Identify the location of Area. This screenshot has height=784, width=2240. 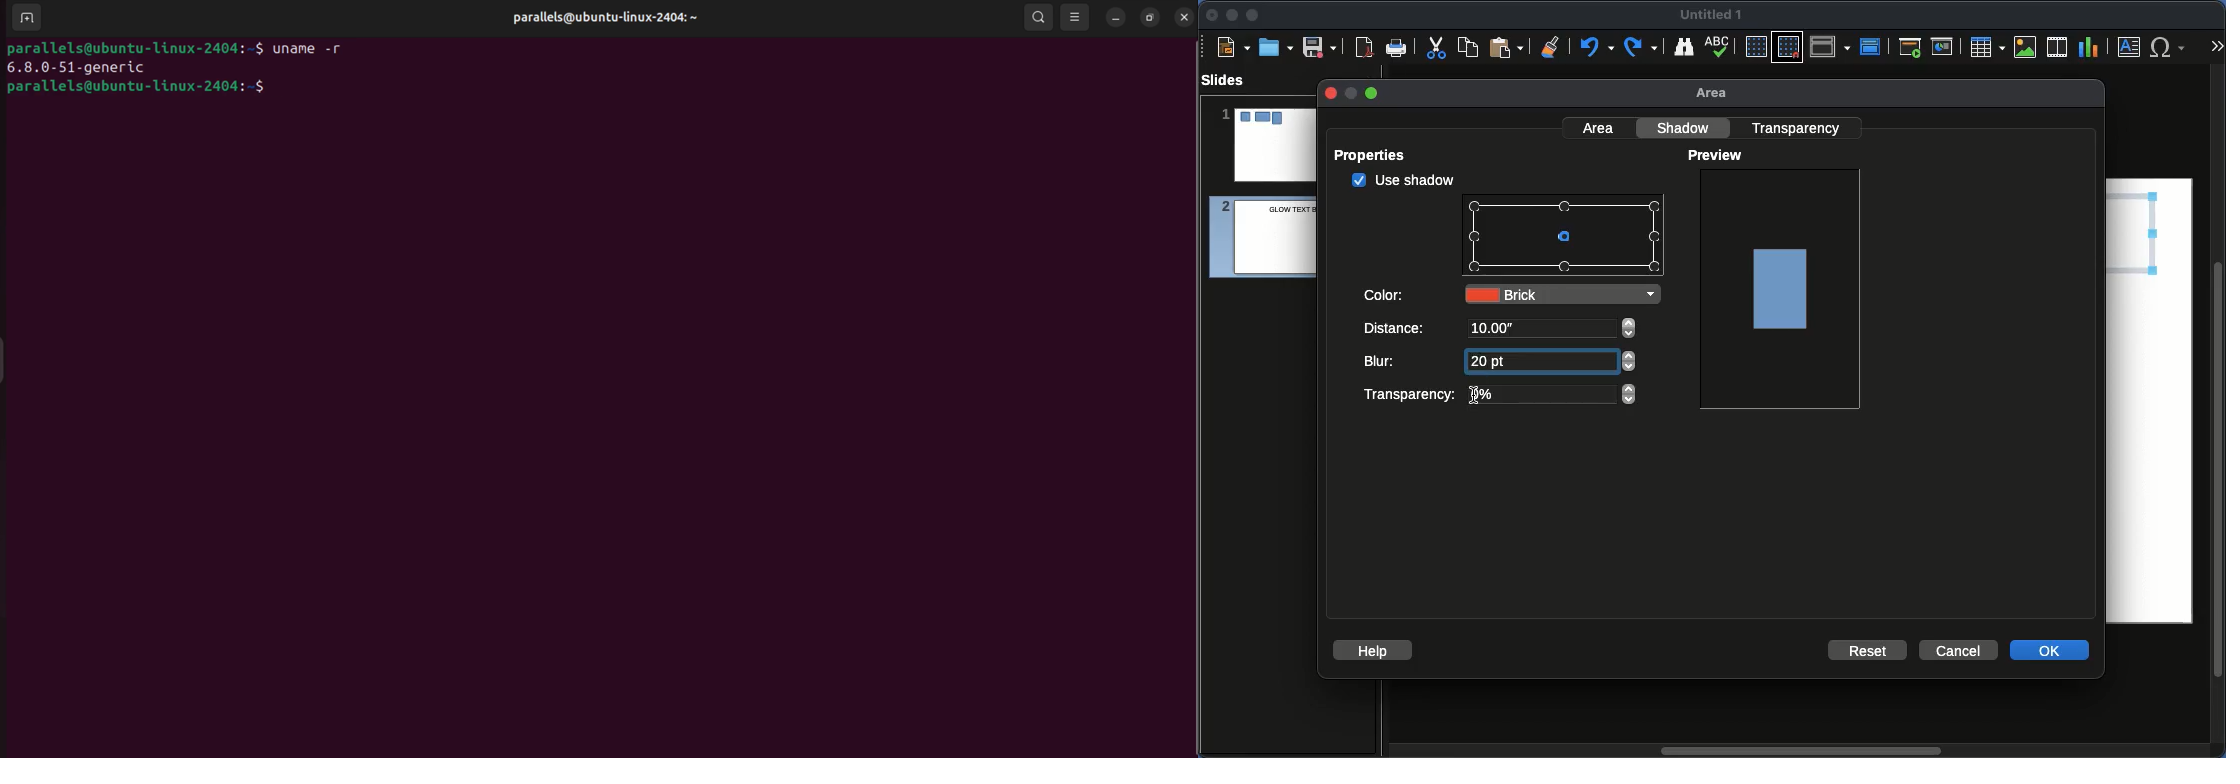
(1717, 94).